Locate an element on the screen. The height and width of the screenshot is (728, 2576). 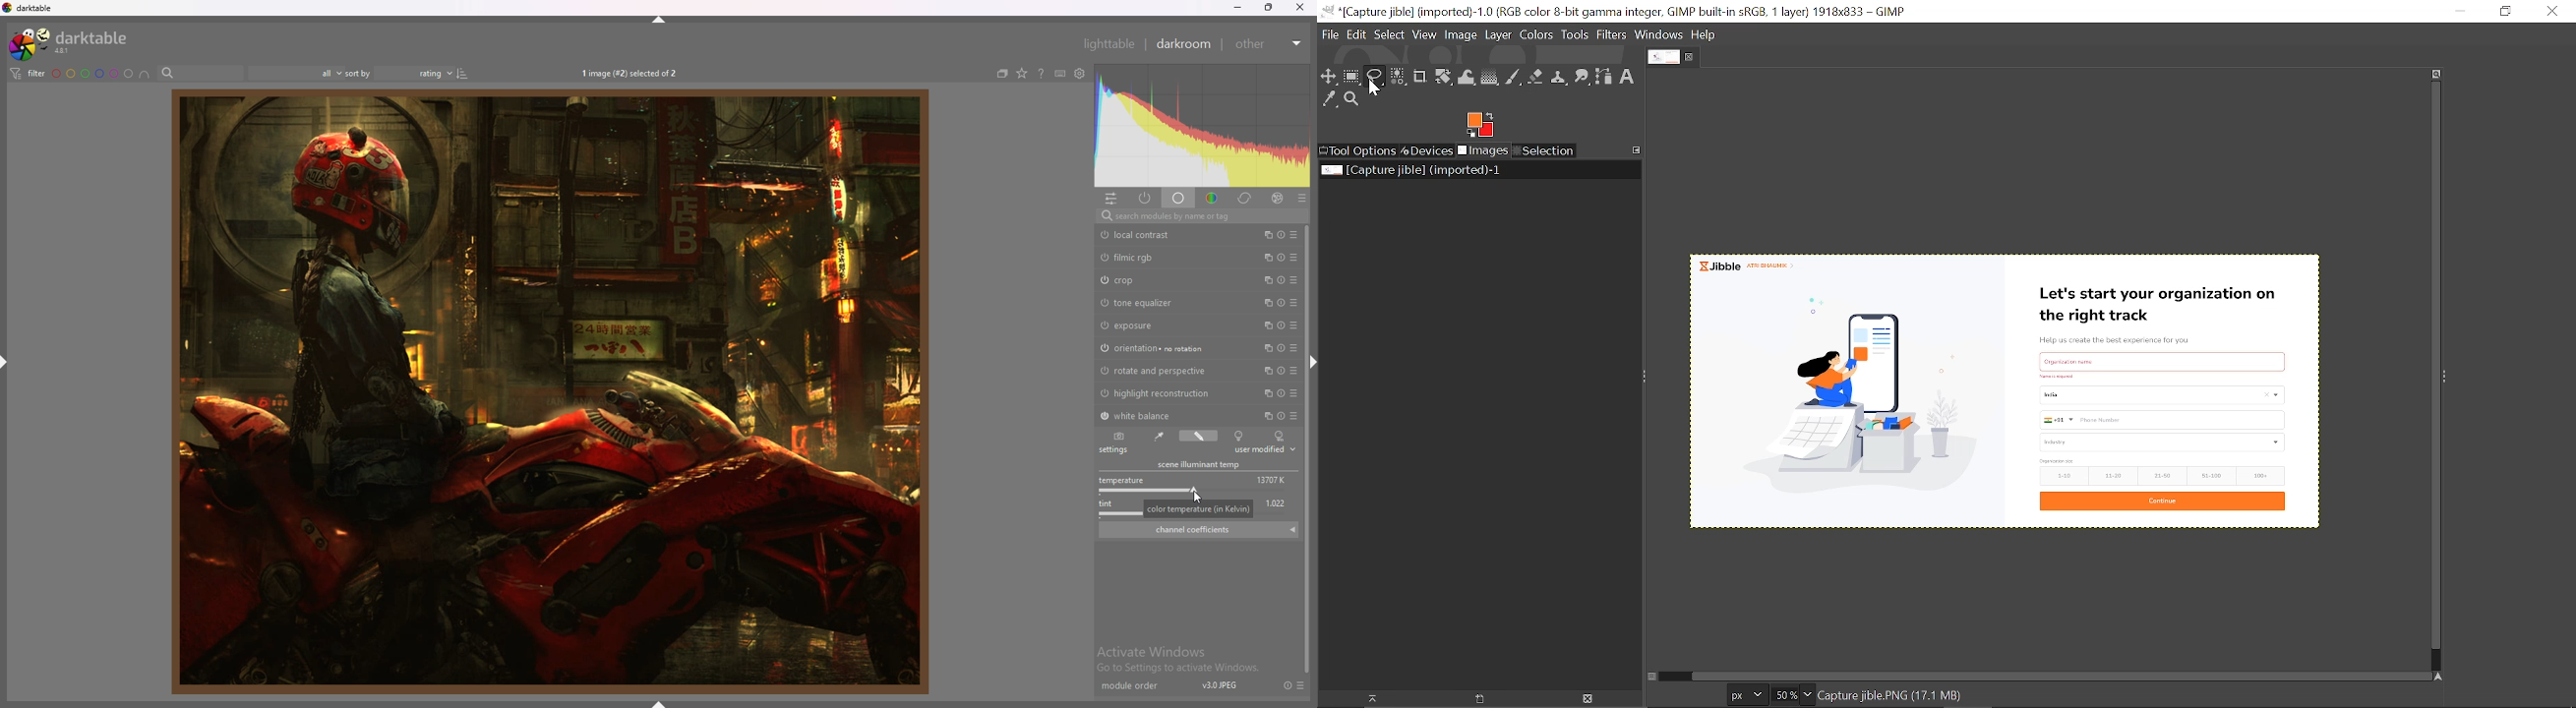
heat map is located at coordinates (1202, 127).